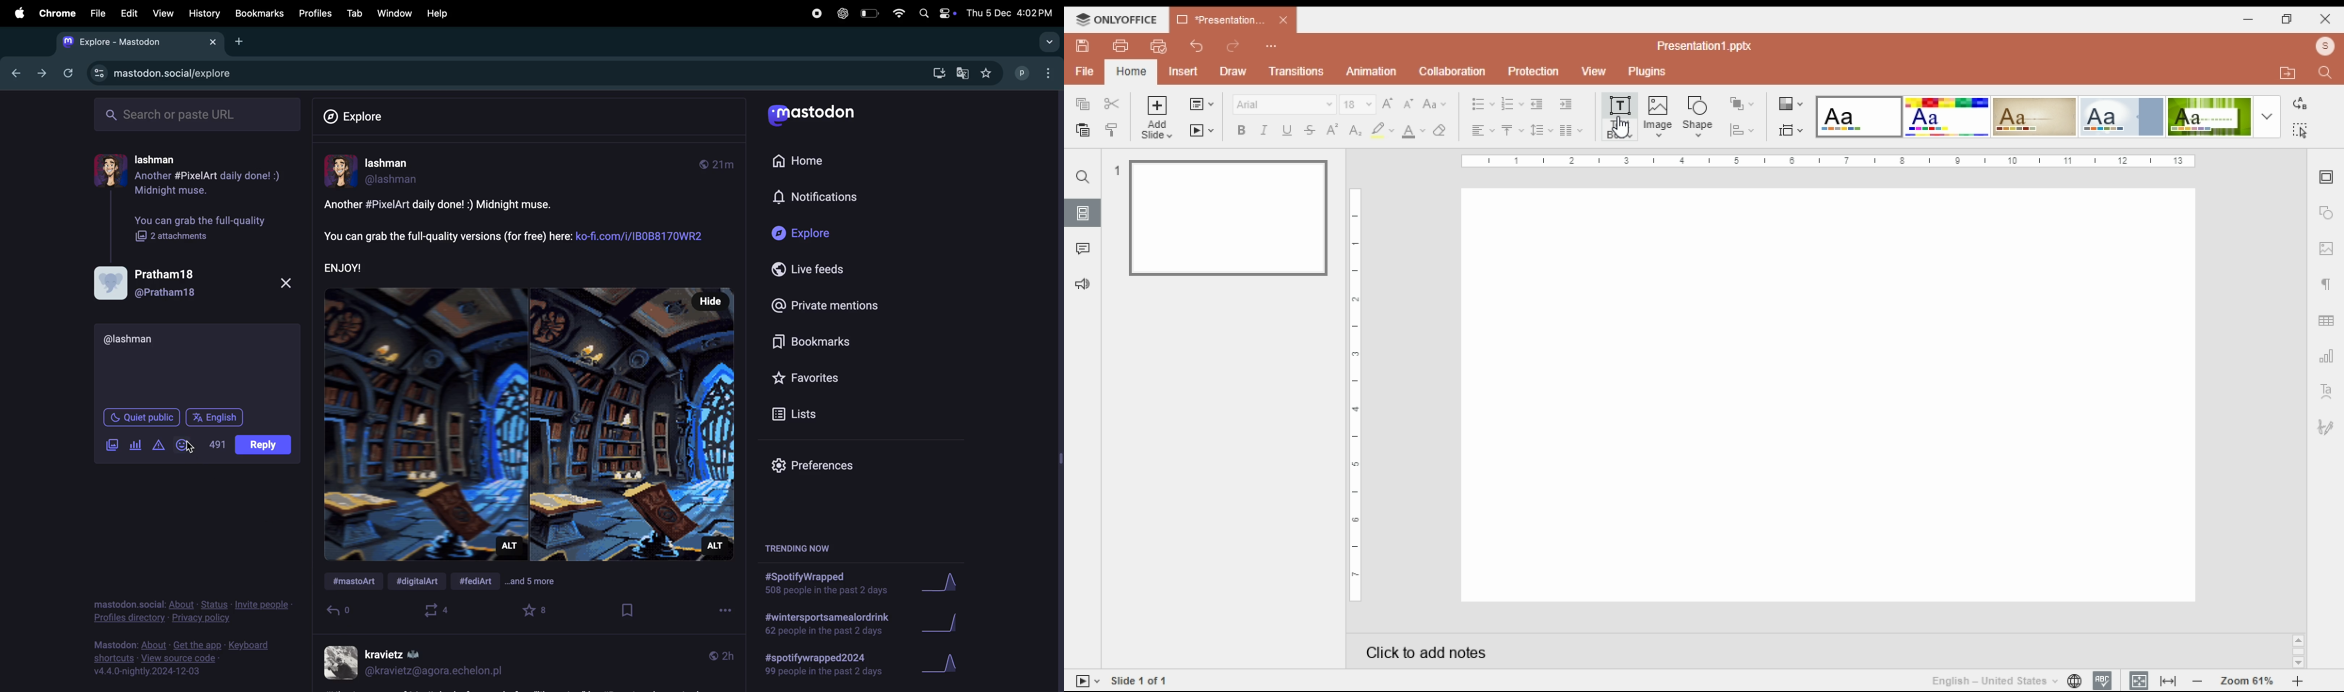  Describe the element at coordinates (1284, 104) in the screenshot. I see `font` at that location.